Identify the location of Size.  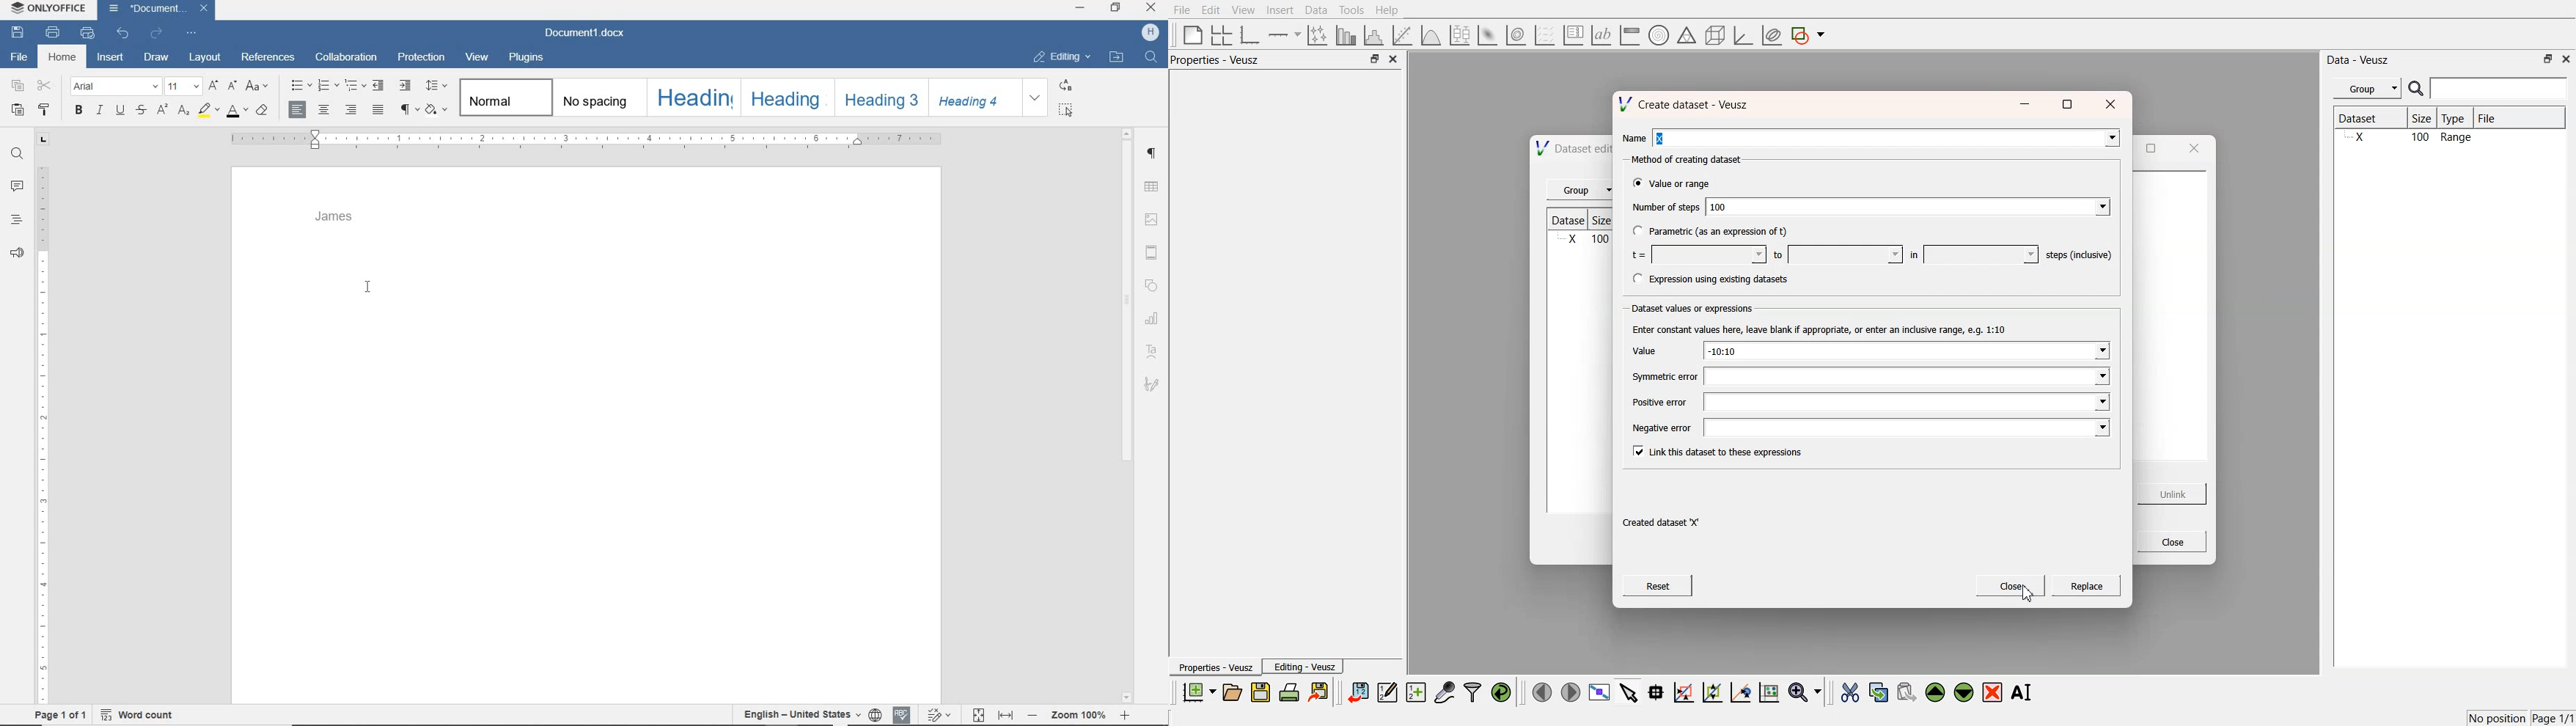
(2426, 120).